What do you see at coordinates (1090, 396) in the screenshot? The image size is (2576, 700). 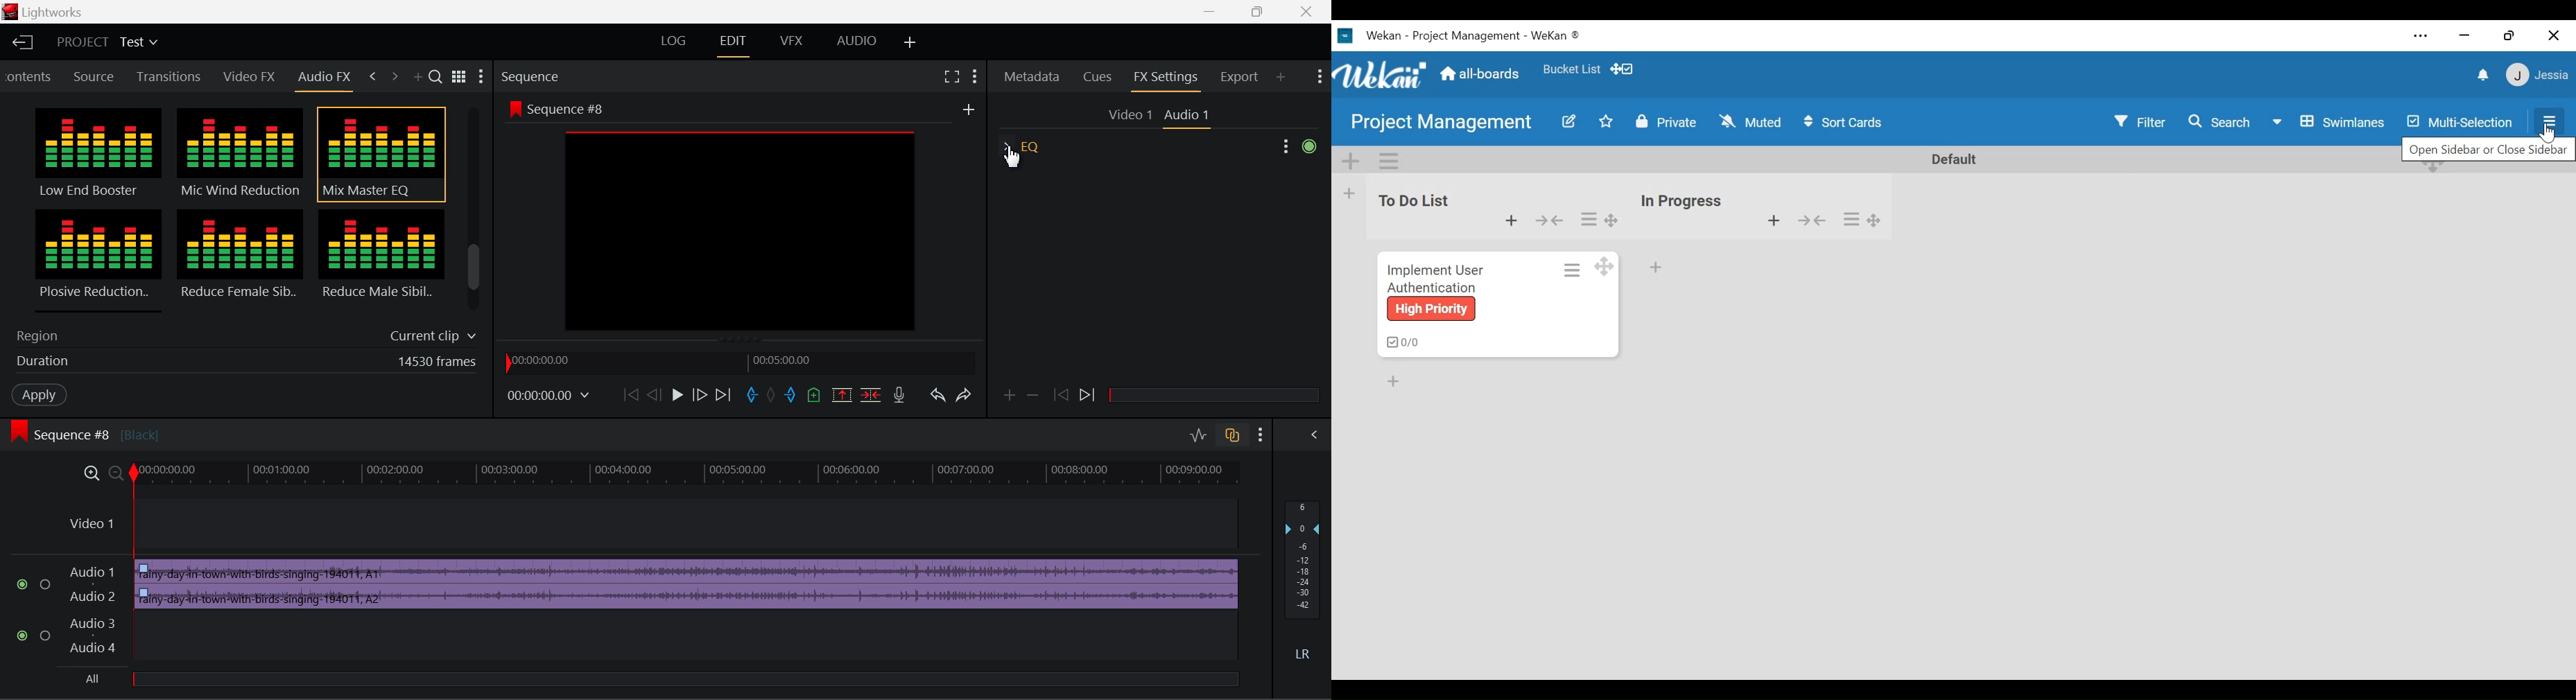 I see `Next keyframe` at bounding box center [1090, 396].